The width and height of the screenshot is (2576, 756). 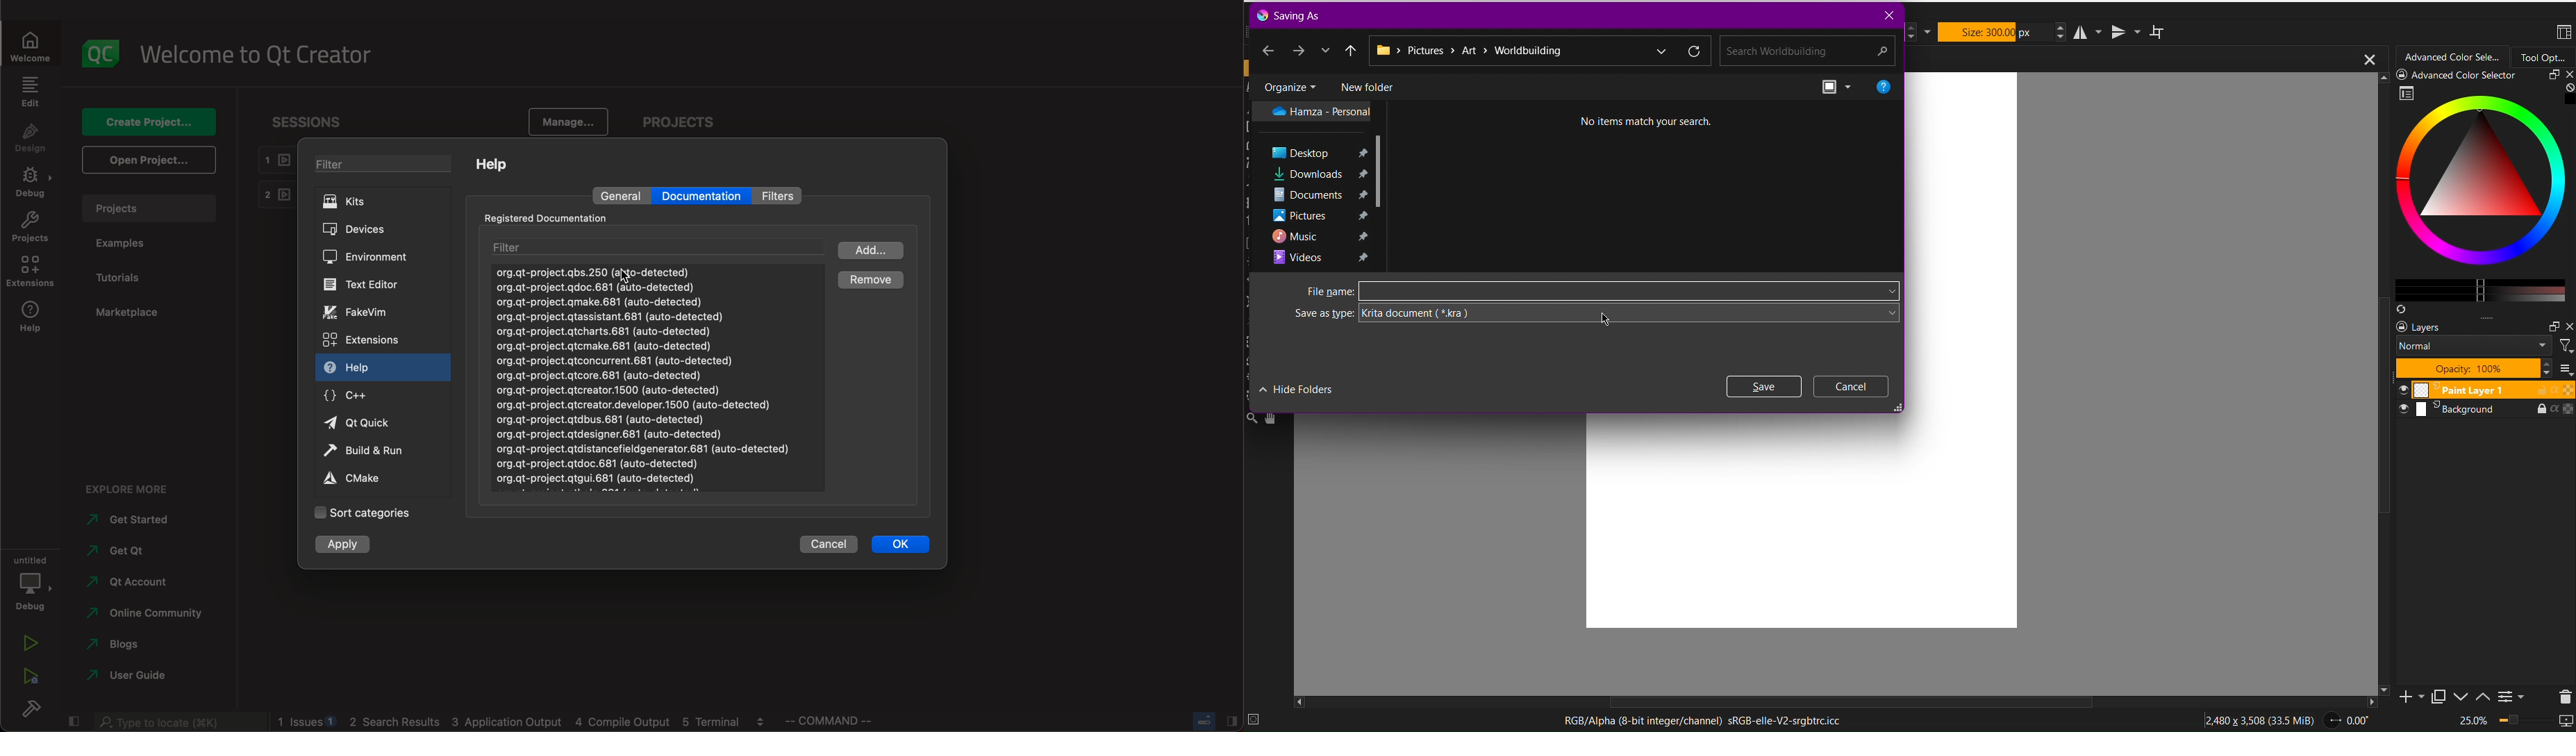 I want to click on logo, so click(x=98, y=55).